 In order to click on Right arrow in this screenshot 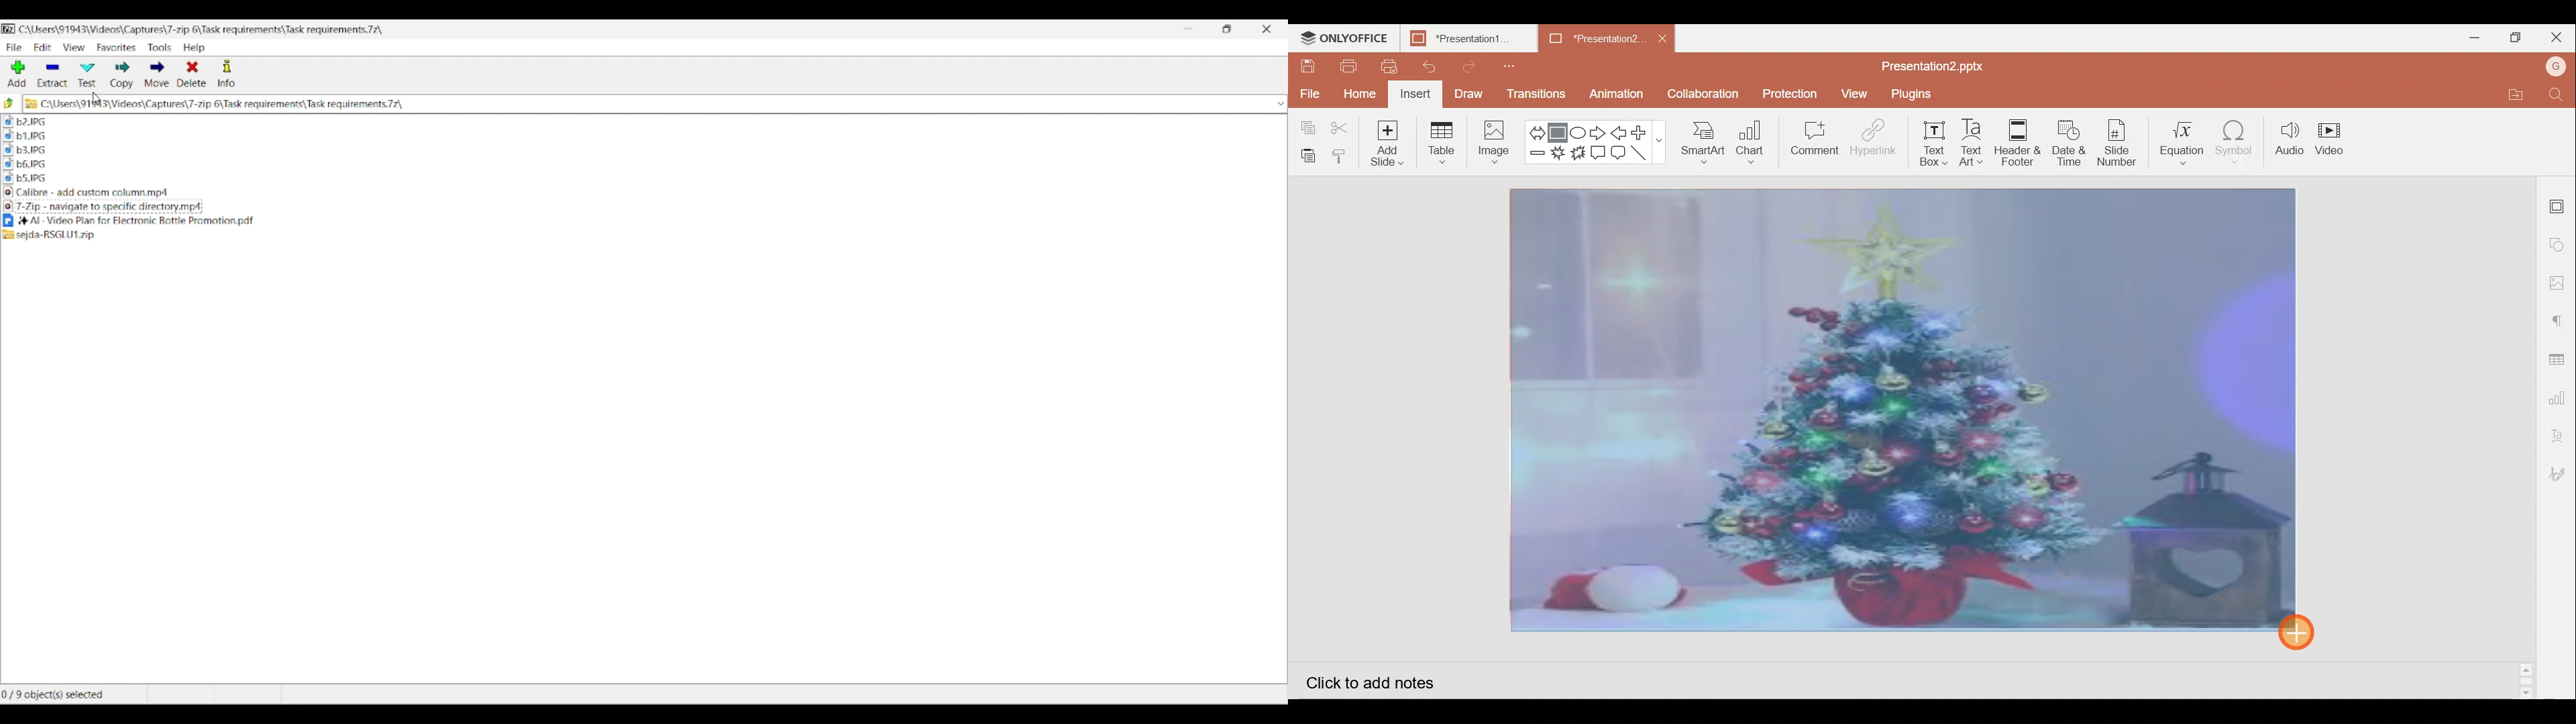, I will do `click(1599, 131)`.